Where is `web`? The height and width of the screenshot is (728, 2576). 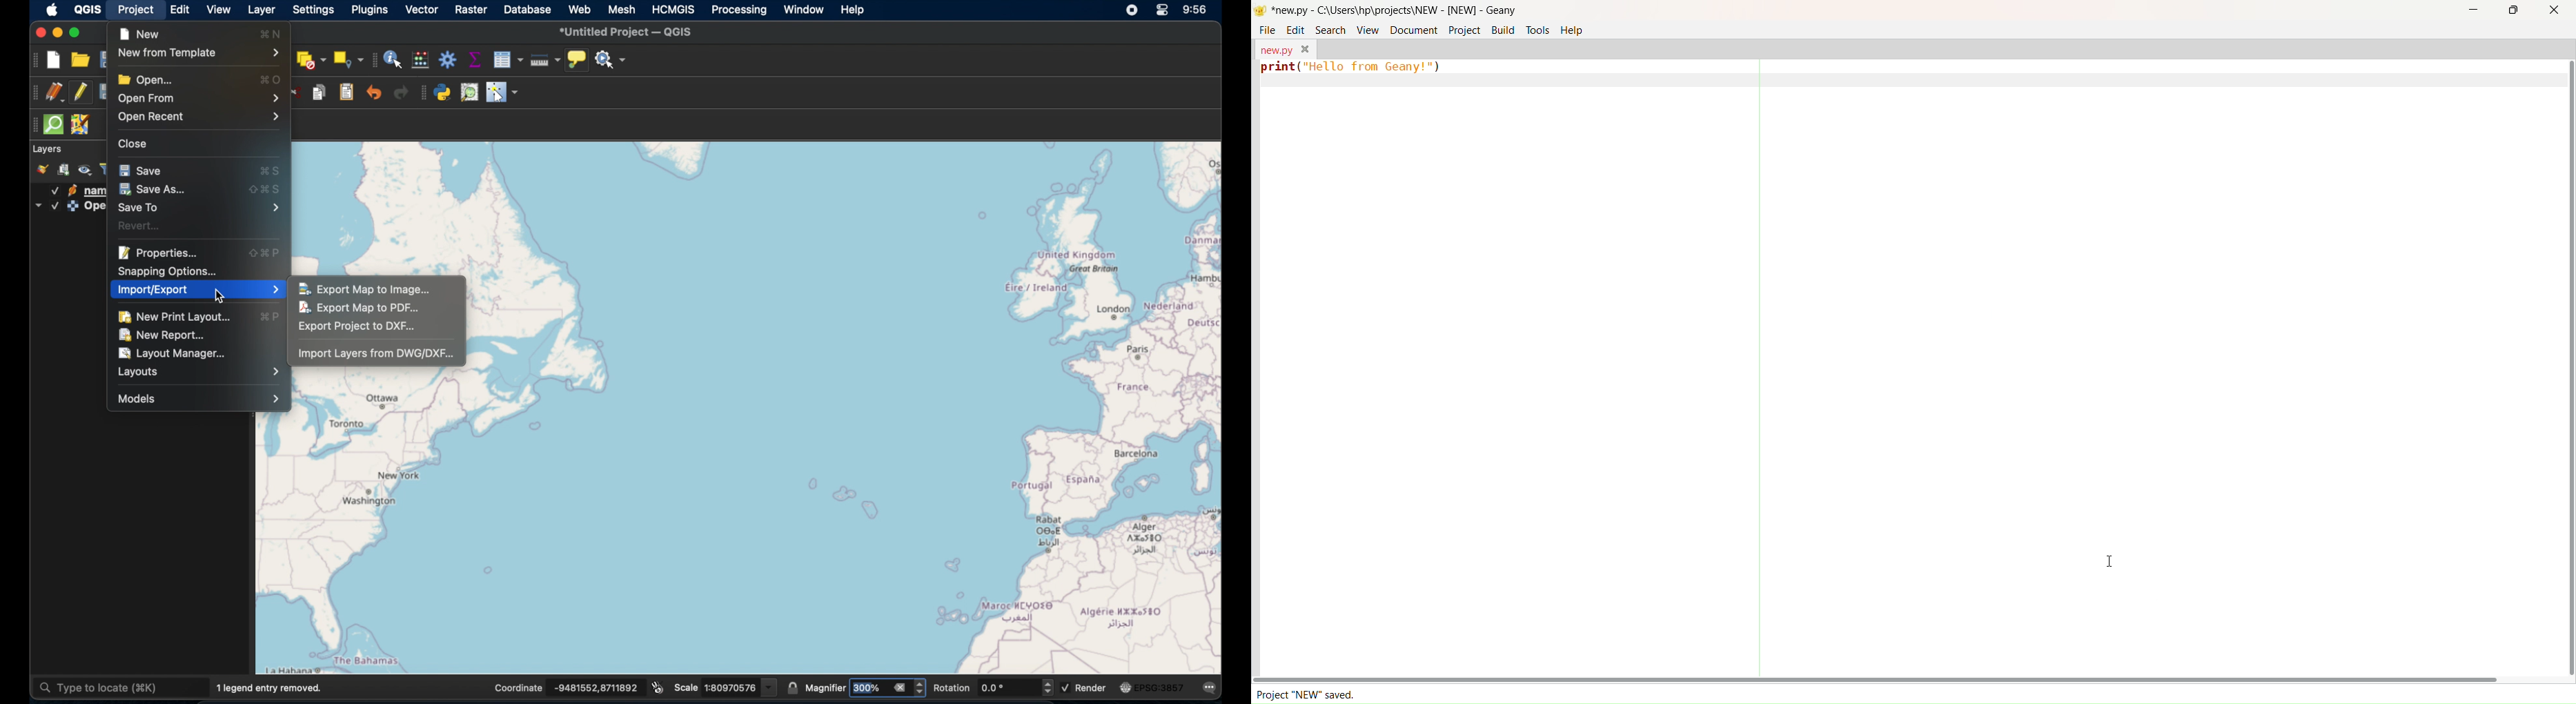 web is located at coordinates (580, 9).